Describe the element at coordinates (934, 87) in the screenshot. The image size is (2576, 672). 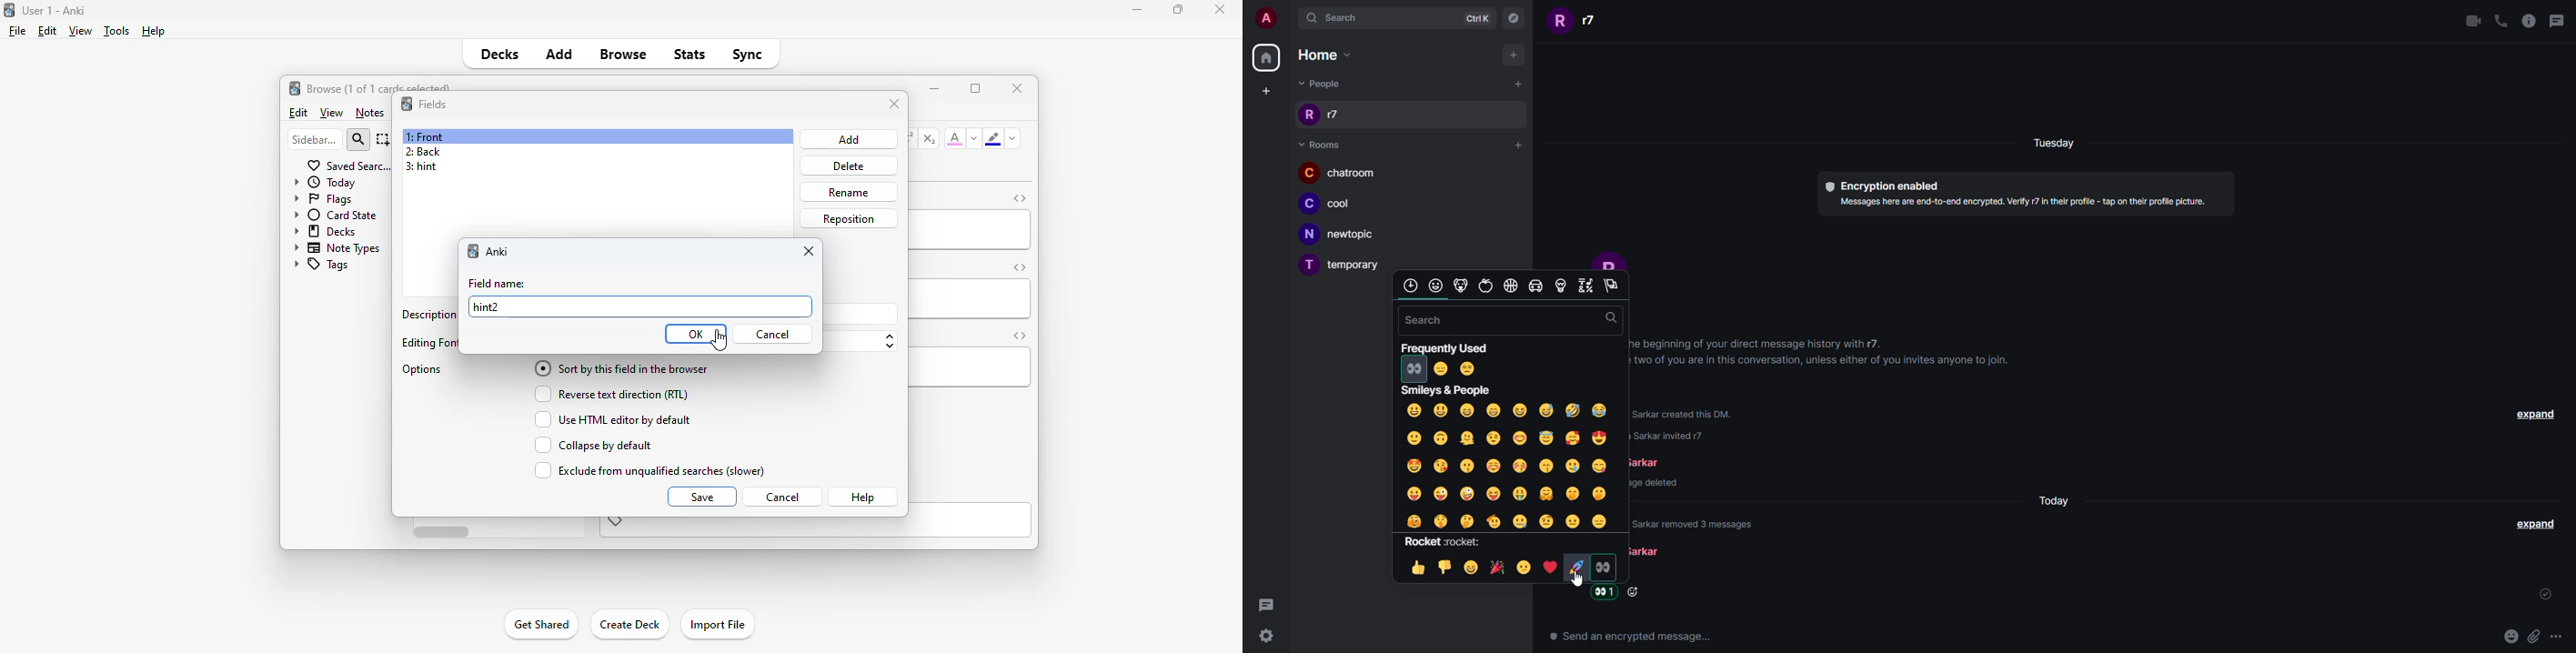
I see `minimize` at that location.